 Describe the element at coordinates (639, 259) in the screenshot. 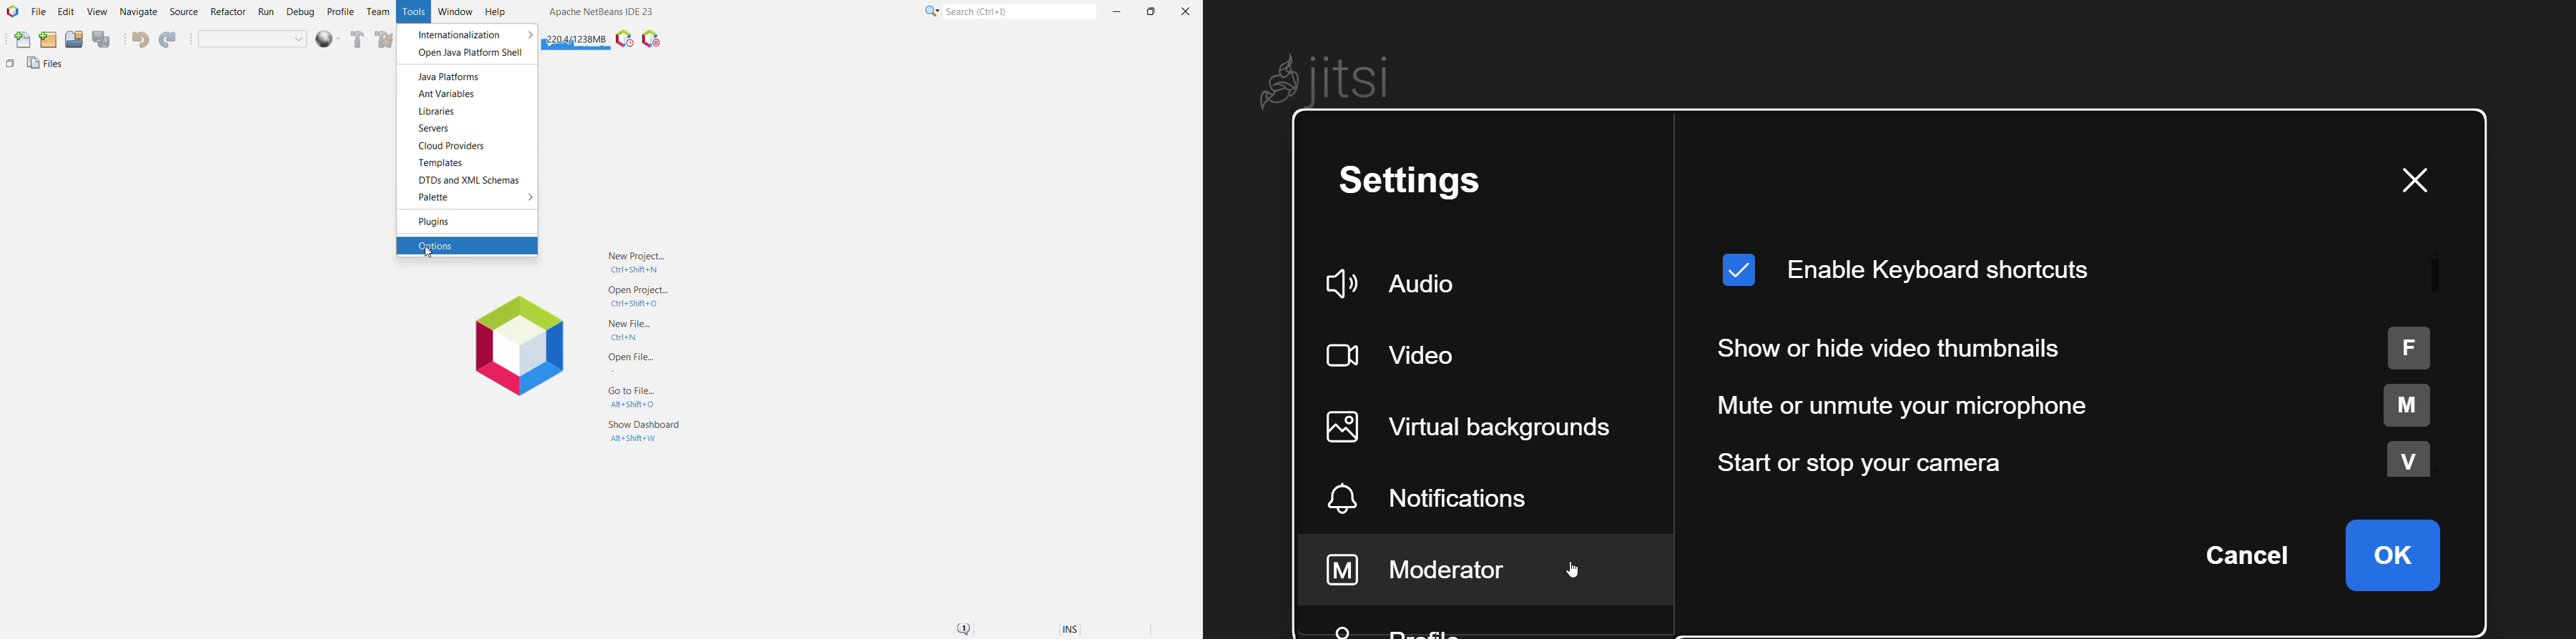

I see `New Project` at that location.